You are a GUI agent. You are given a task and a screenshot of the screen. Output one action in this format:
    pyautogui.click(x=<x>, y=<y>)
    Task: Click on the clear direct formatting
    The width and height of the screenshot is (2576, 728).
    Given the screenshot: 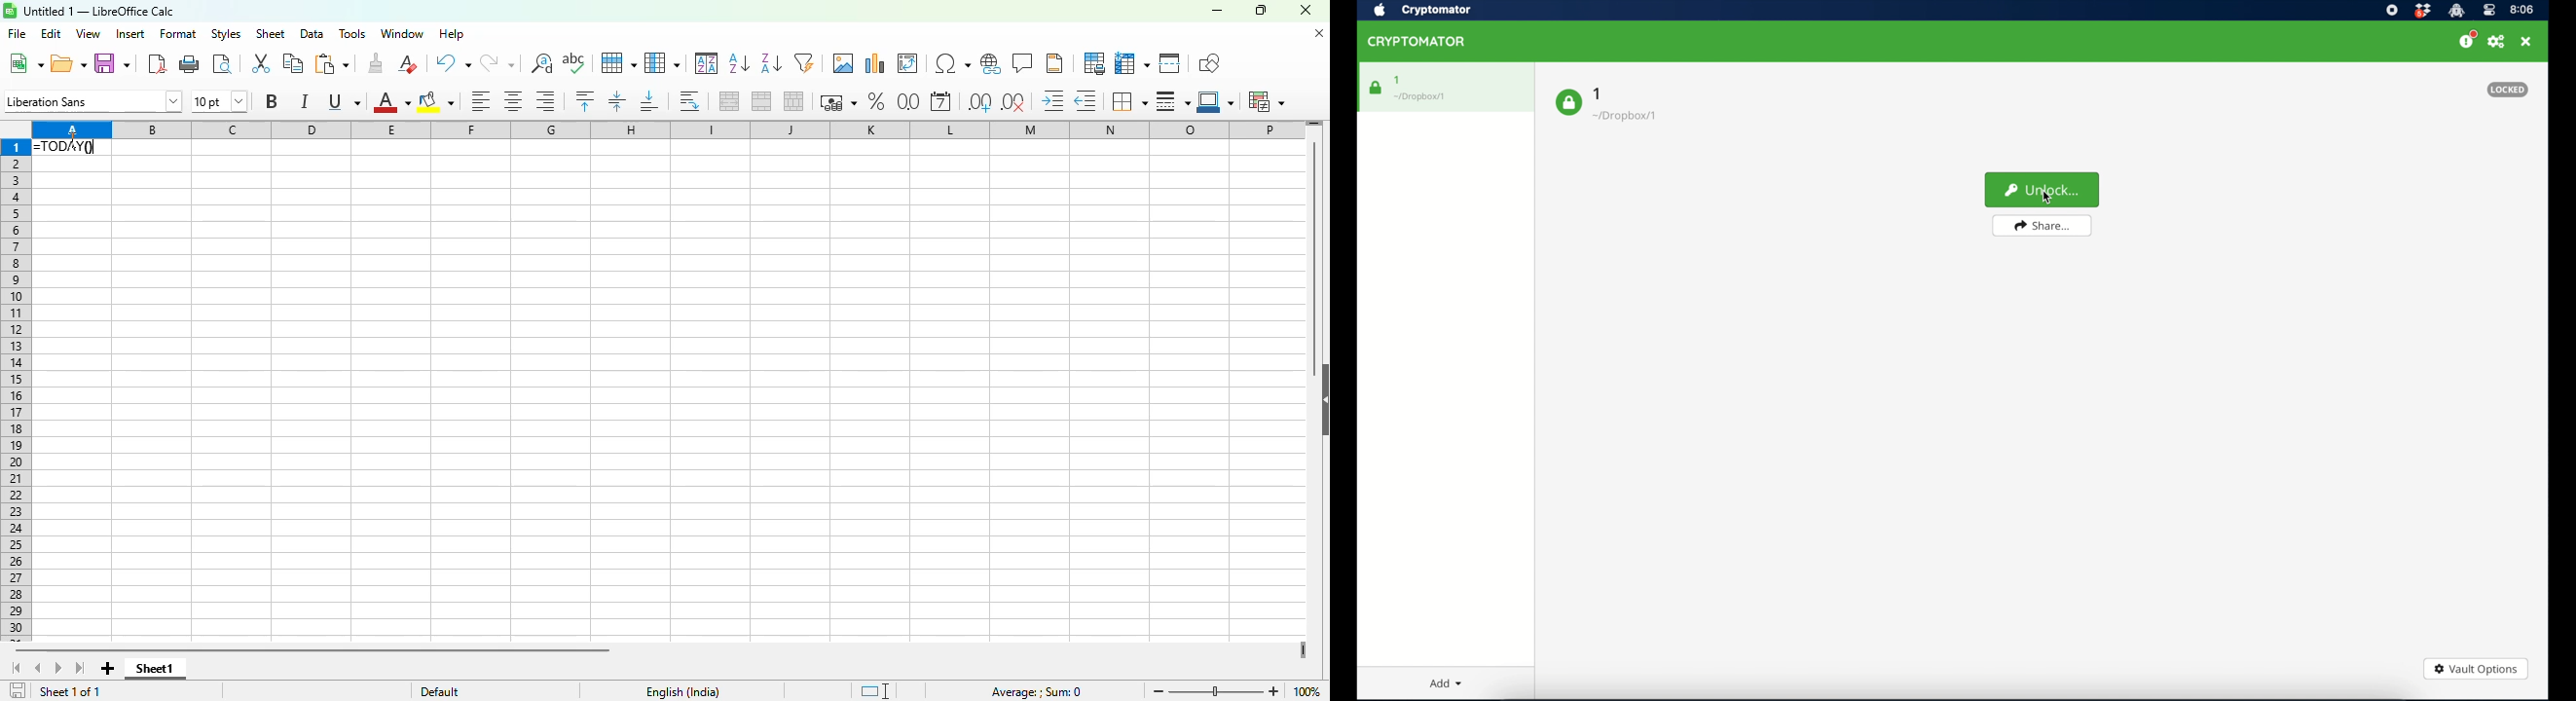 What is the action you would take?
    pyautogui.click(x=407, y=63)
    